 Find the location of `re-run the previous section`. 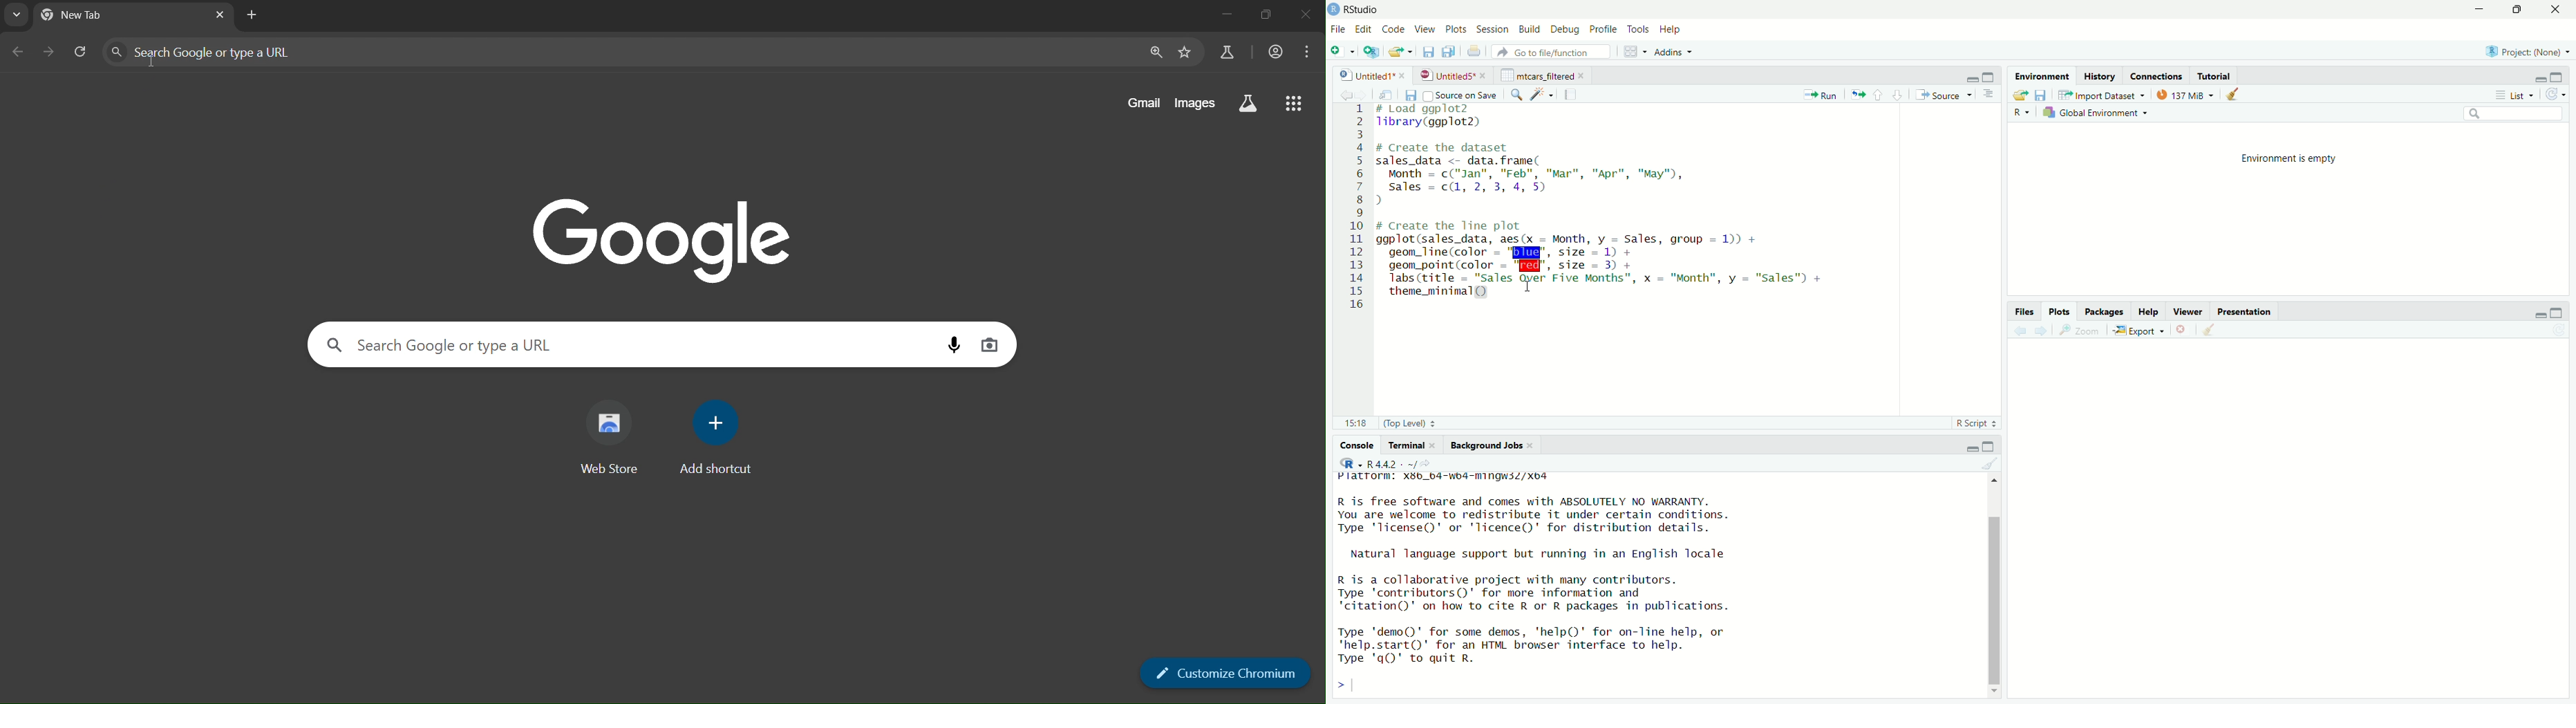

re-run the previous section is located at coordinates (1859, 95).